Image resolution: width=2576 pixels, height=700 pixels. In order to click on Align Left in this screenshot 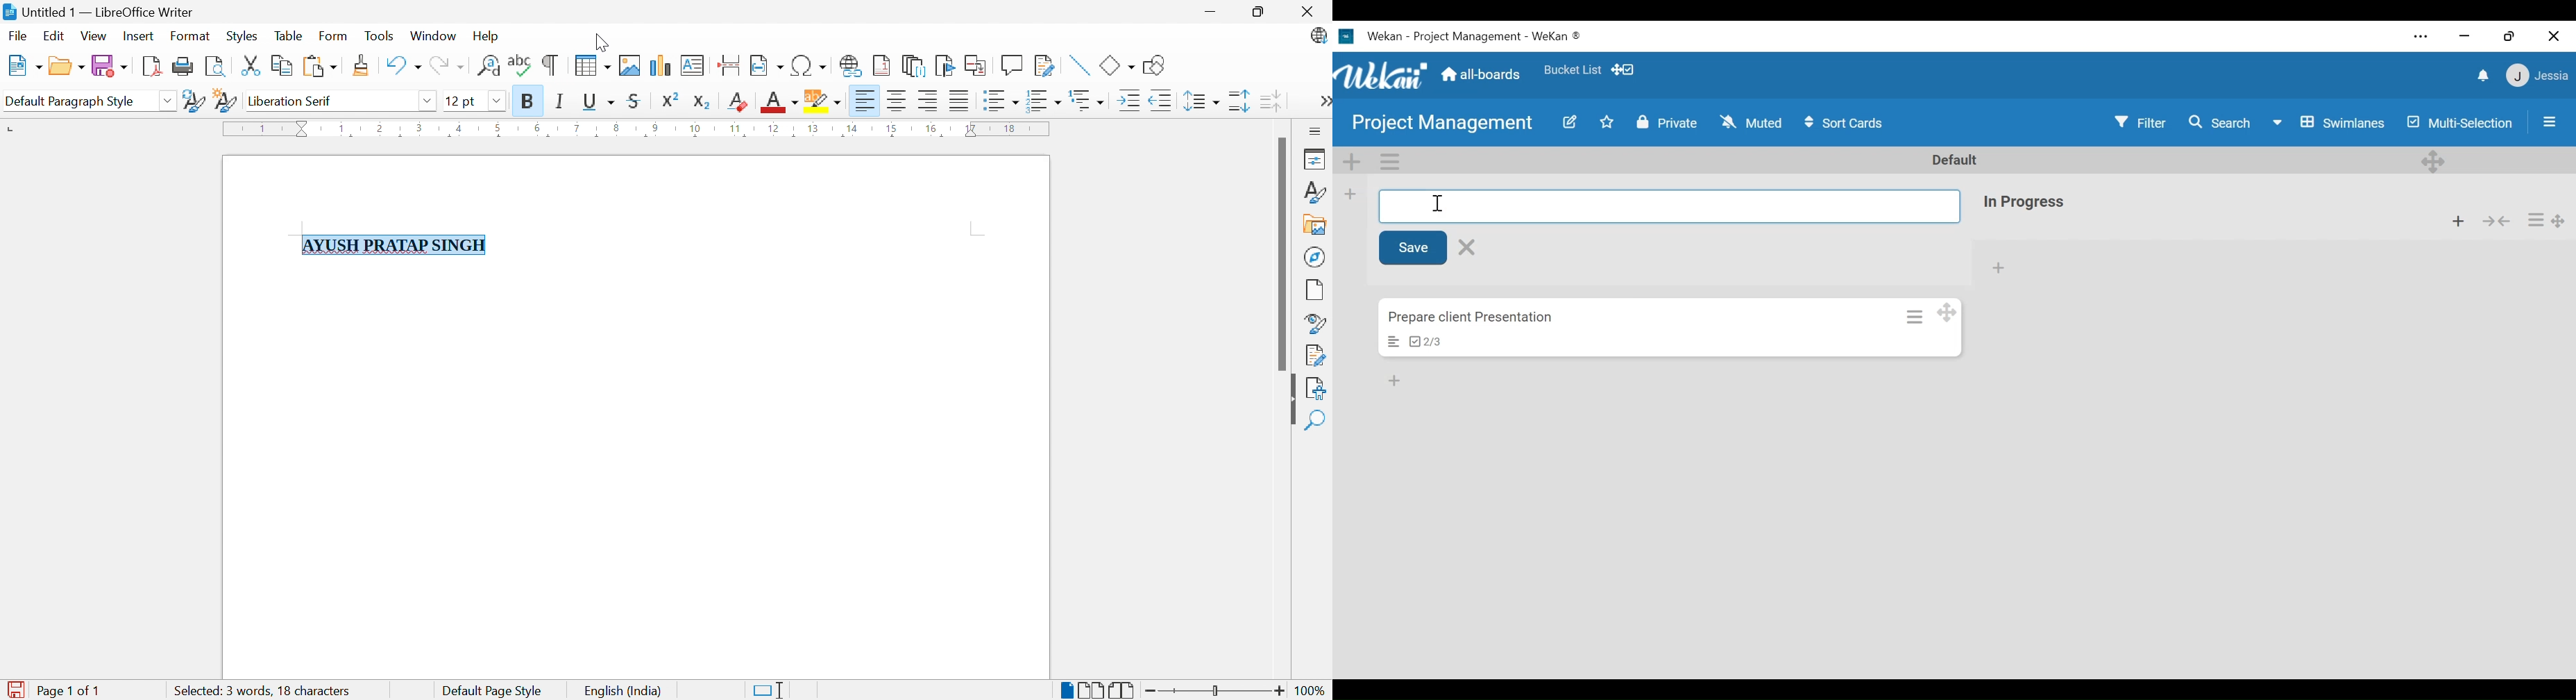, I will do `click(863, 101)`.